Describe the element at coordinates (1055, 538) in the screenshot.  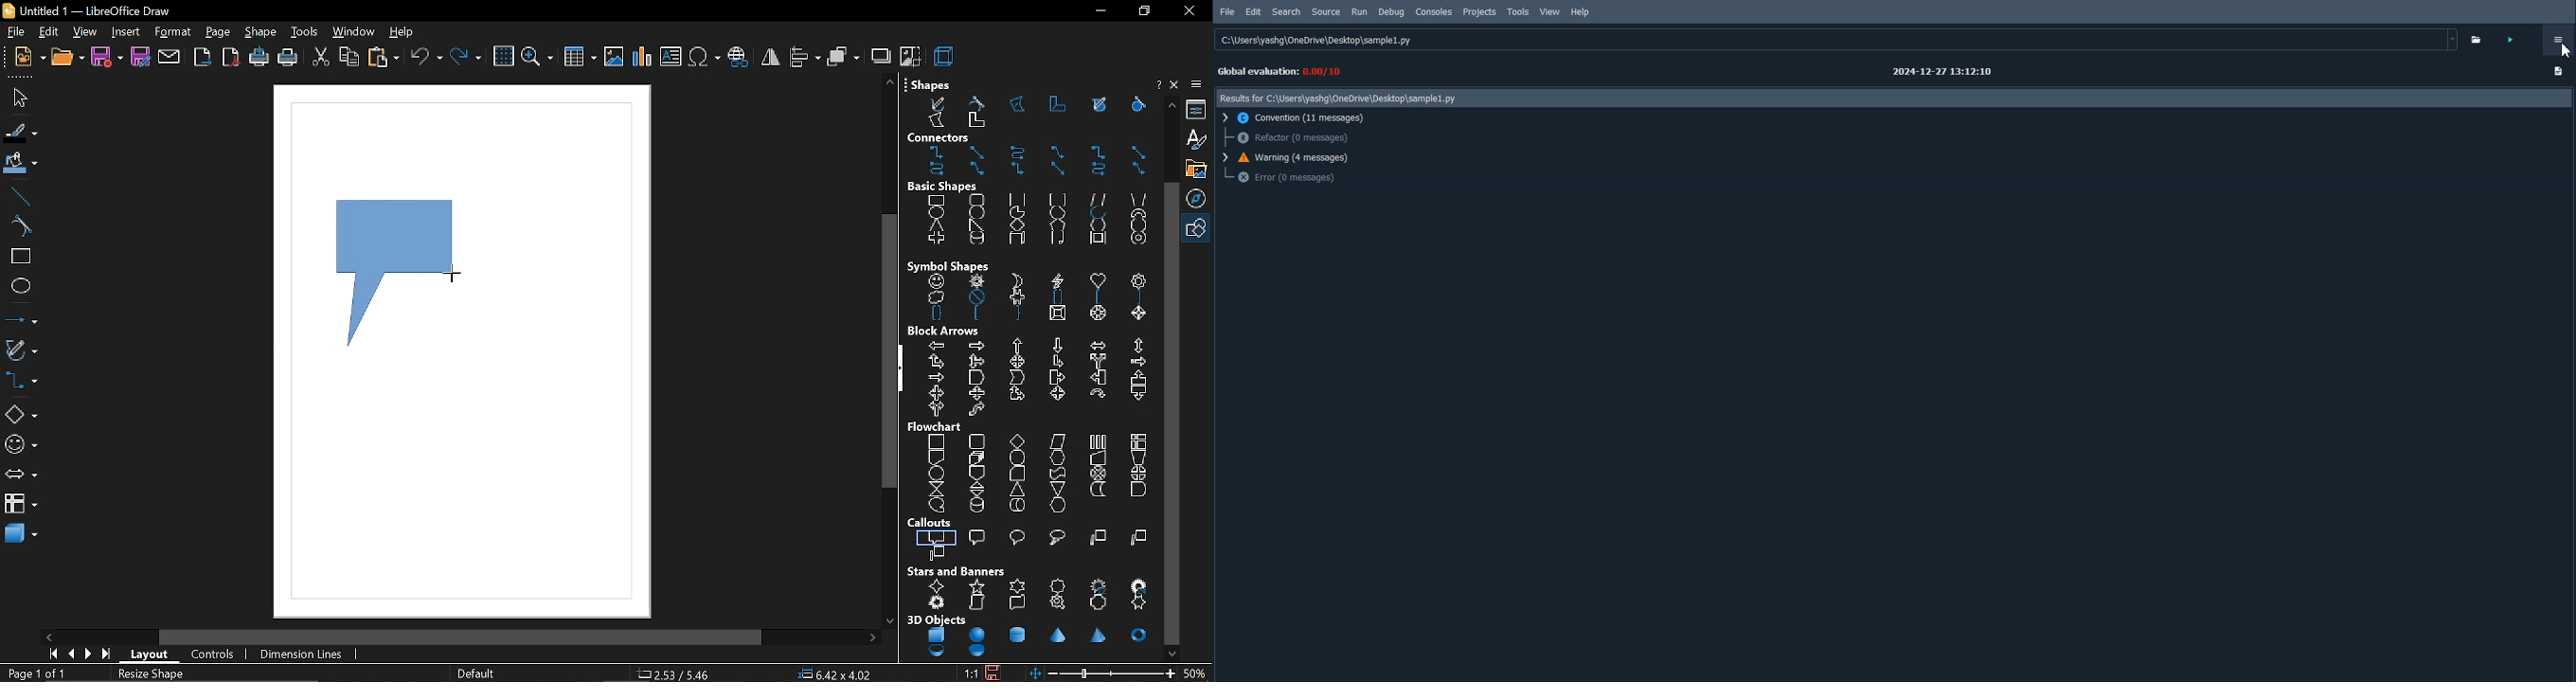
I see `cloud` at that location.